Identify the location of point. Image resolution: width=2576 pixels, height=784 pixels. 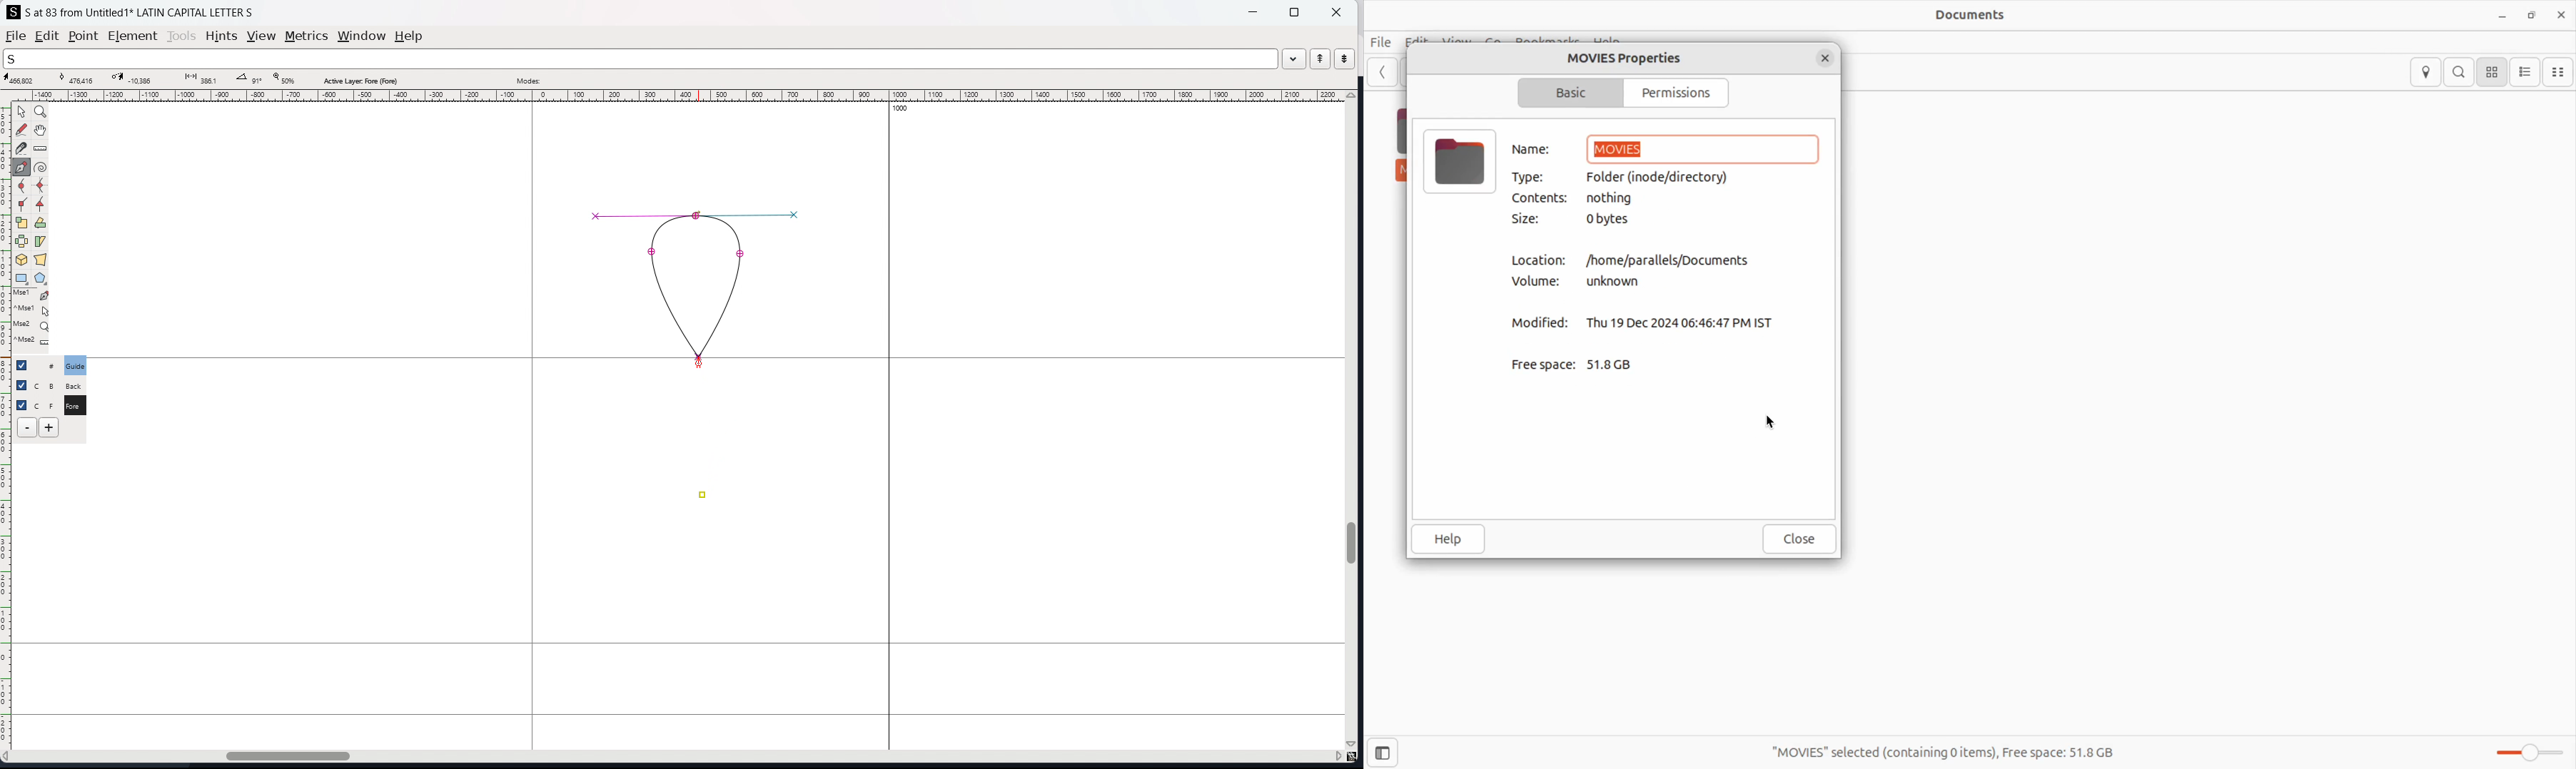
(82, 37).